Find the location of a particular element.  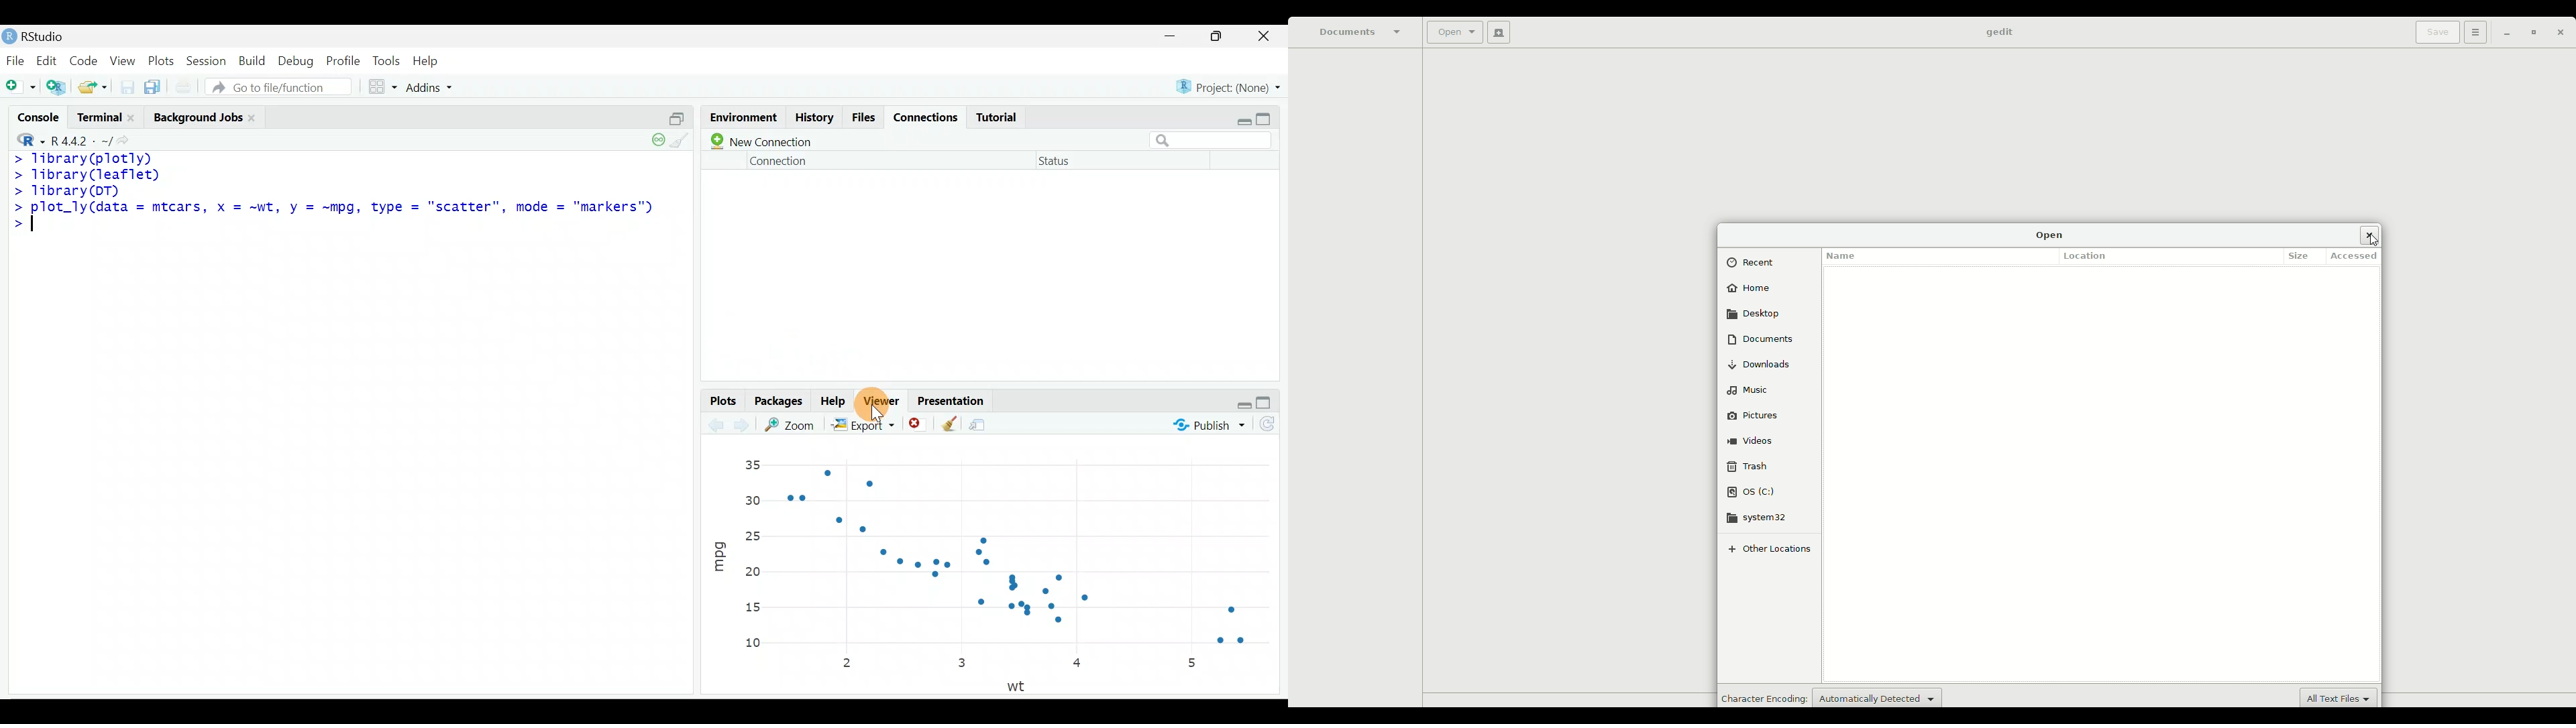

session suspend timeout paused: child process is running is located at coordinates (655, 145).